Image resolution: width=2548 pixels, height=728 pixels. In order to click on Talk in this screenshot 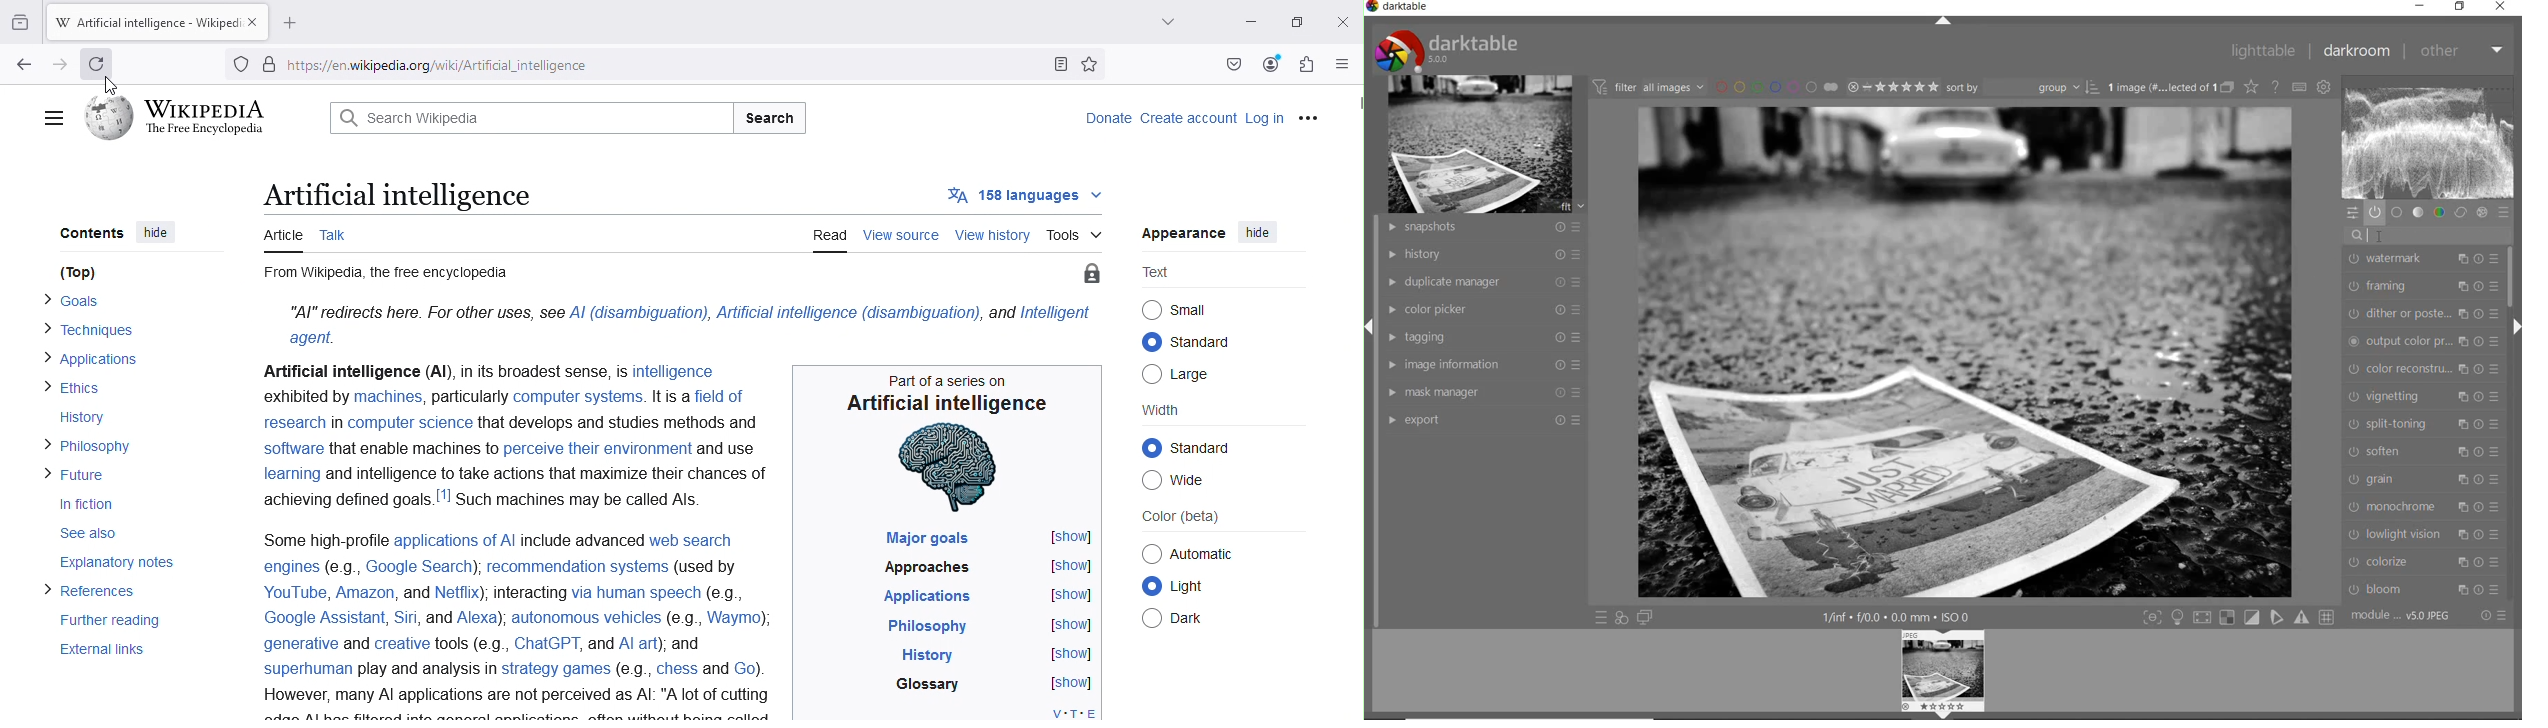, I will do `click(336, 239)`.